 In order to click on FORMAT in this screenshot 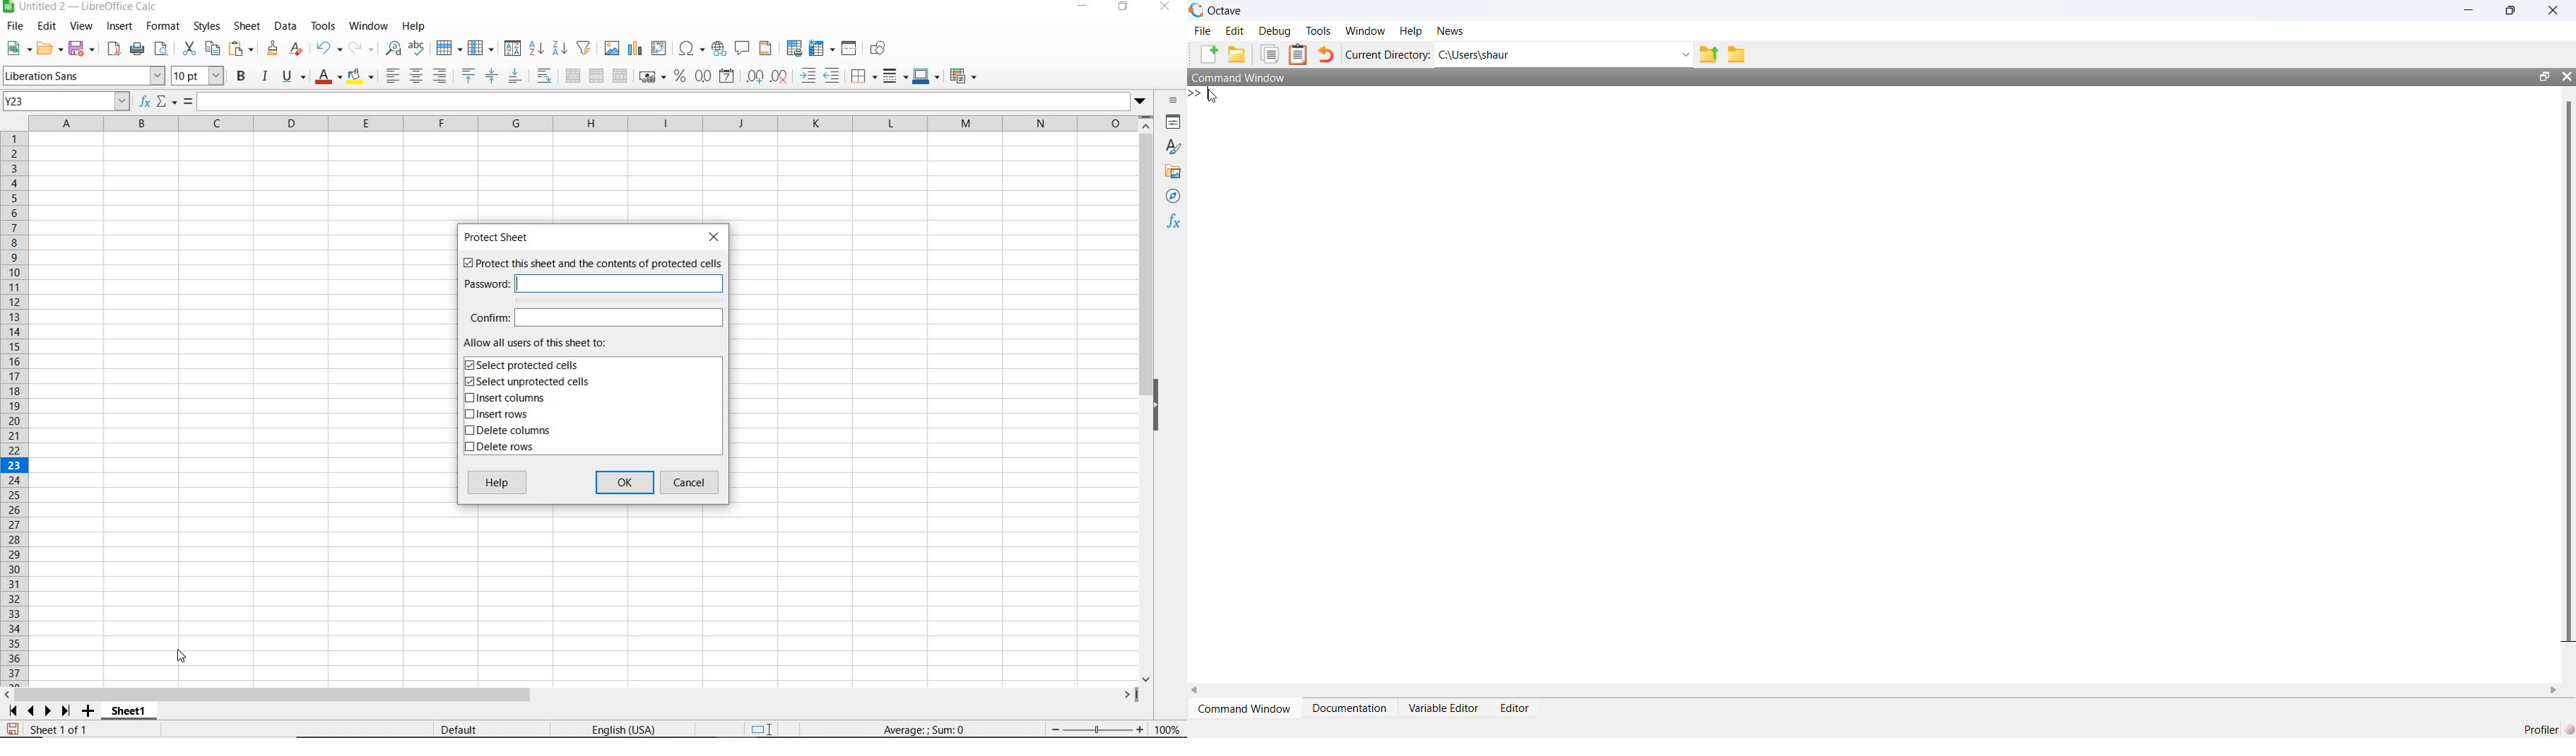, I will do `click(161, 25)`.